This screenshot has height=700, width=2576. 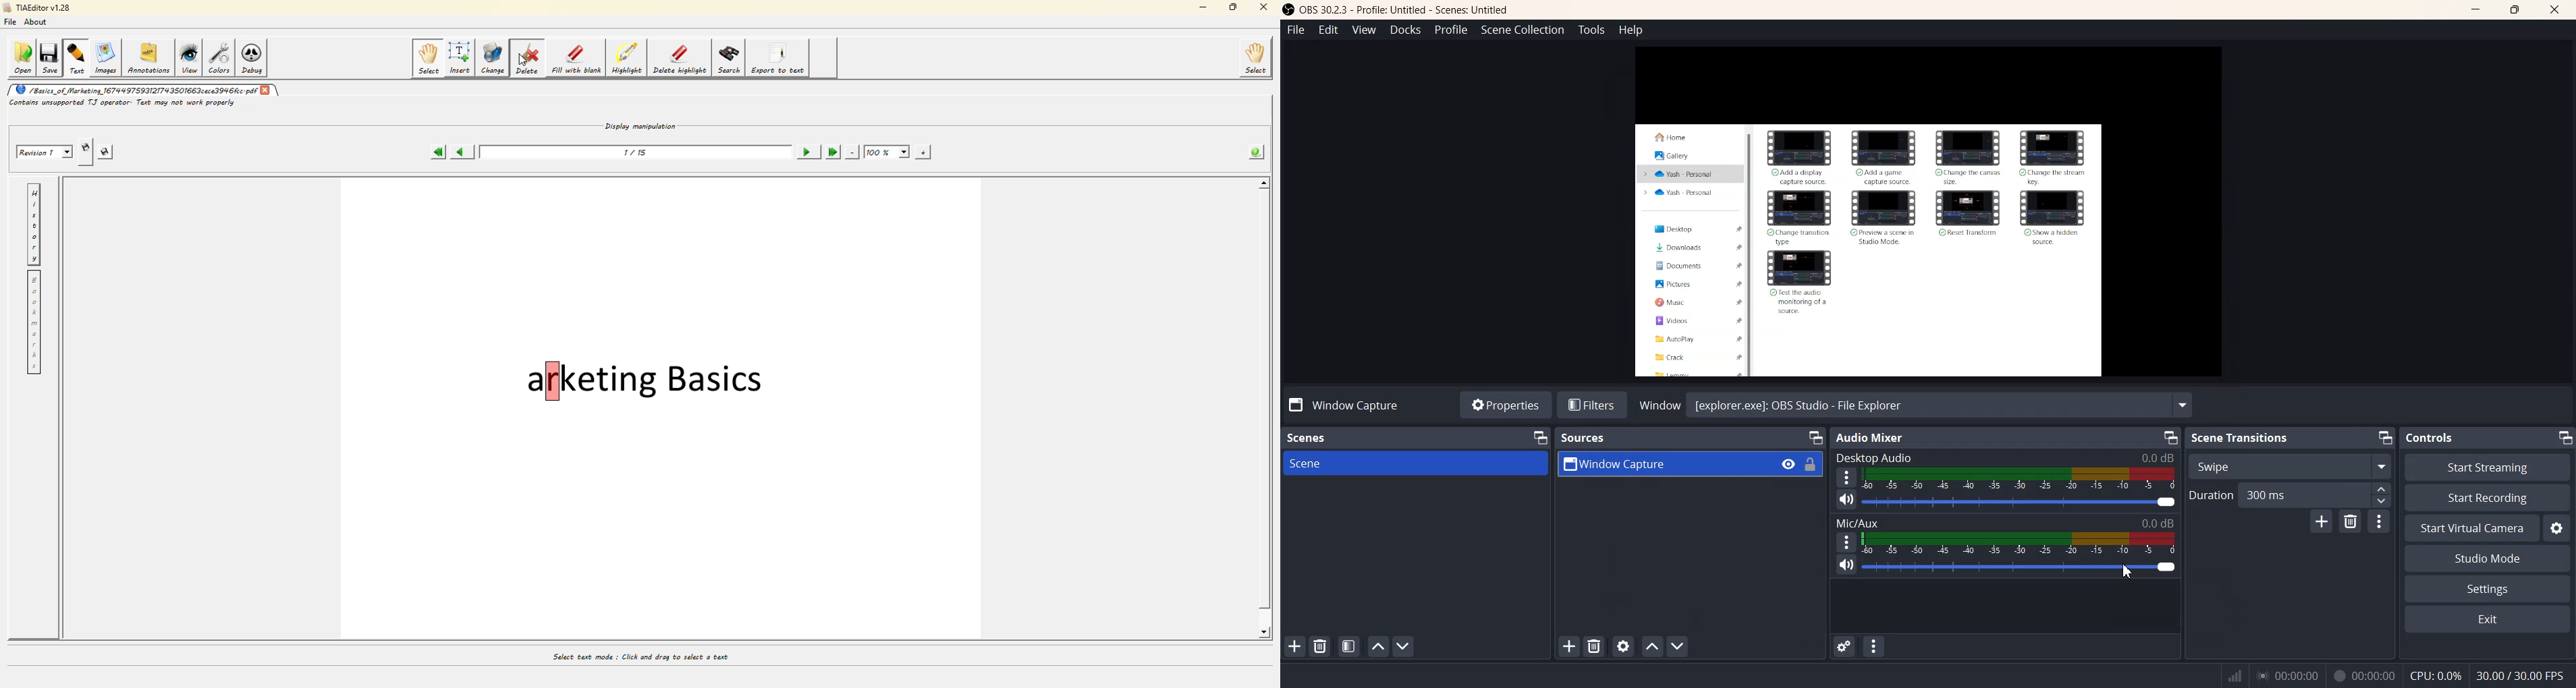 What do you see at coordinates (2170, 438) in the screenshot?
I see `Minimize` at bounding box center [2170, 438].